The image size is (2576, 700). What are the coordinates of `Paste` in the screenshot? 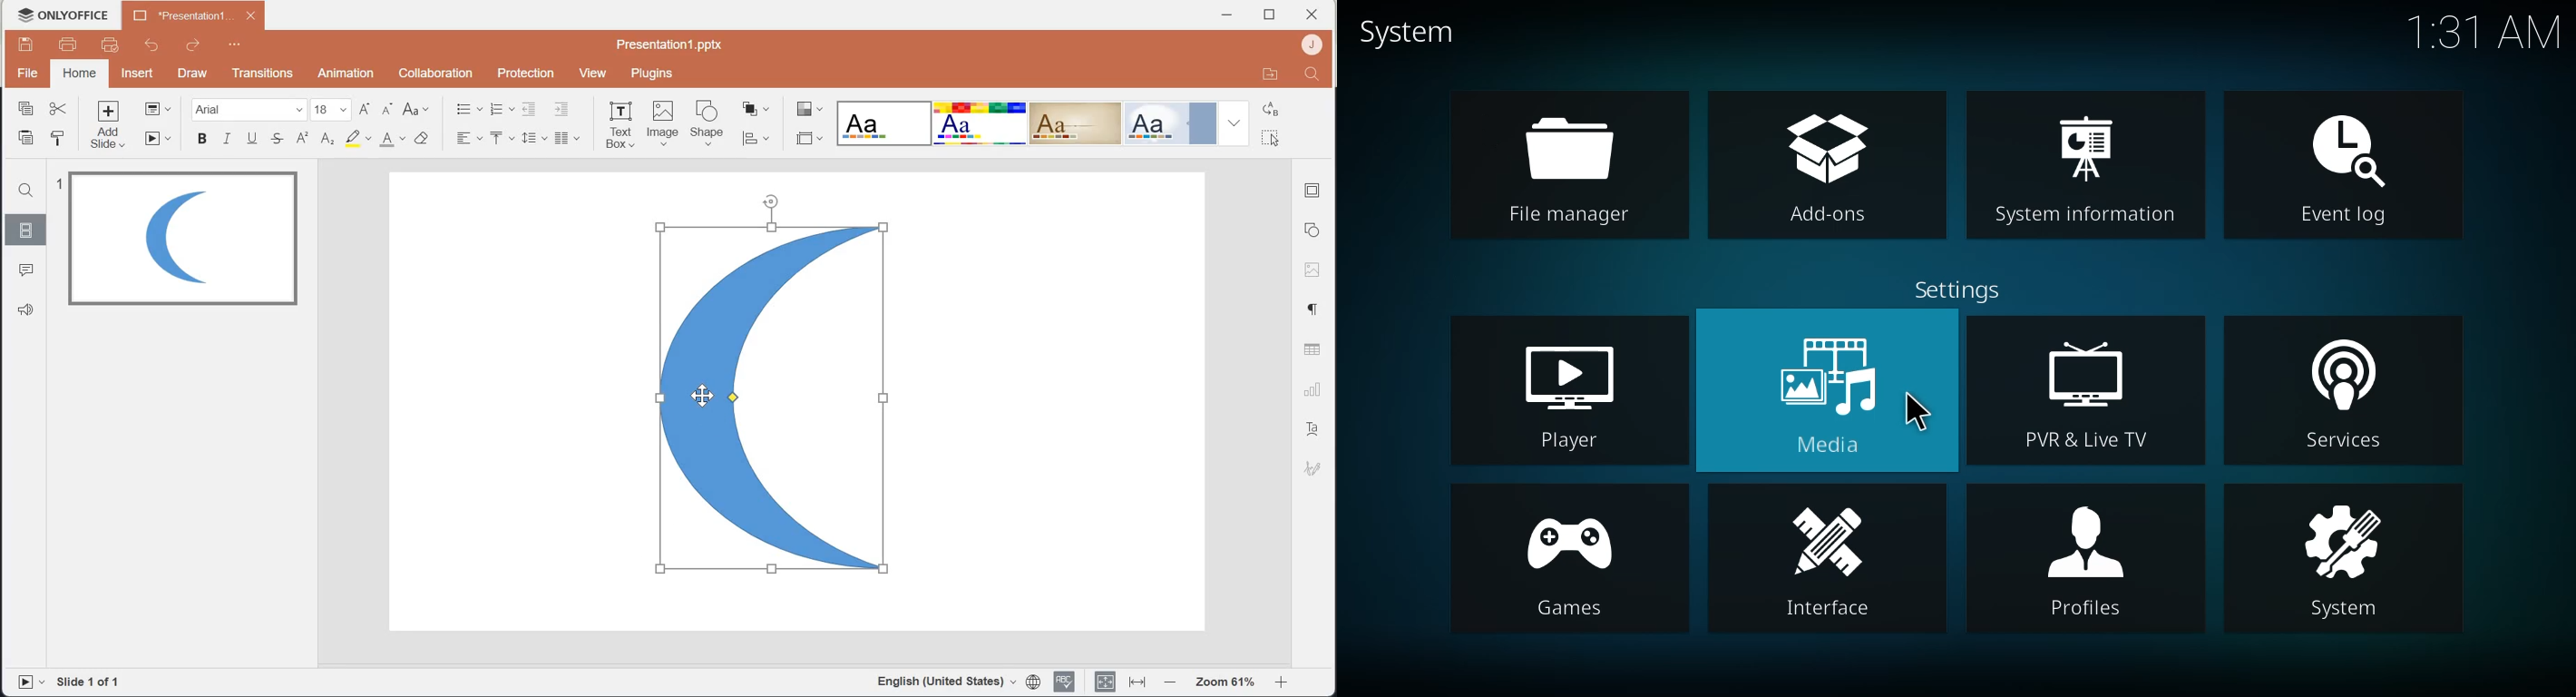 It's located at (26, 137).